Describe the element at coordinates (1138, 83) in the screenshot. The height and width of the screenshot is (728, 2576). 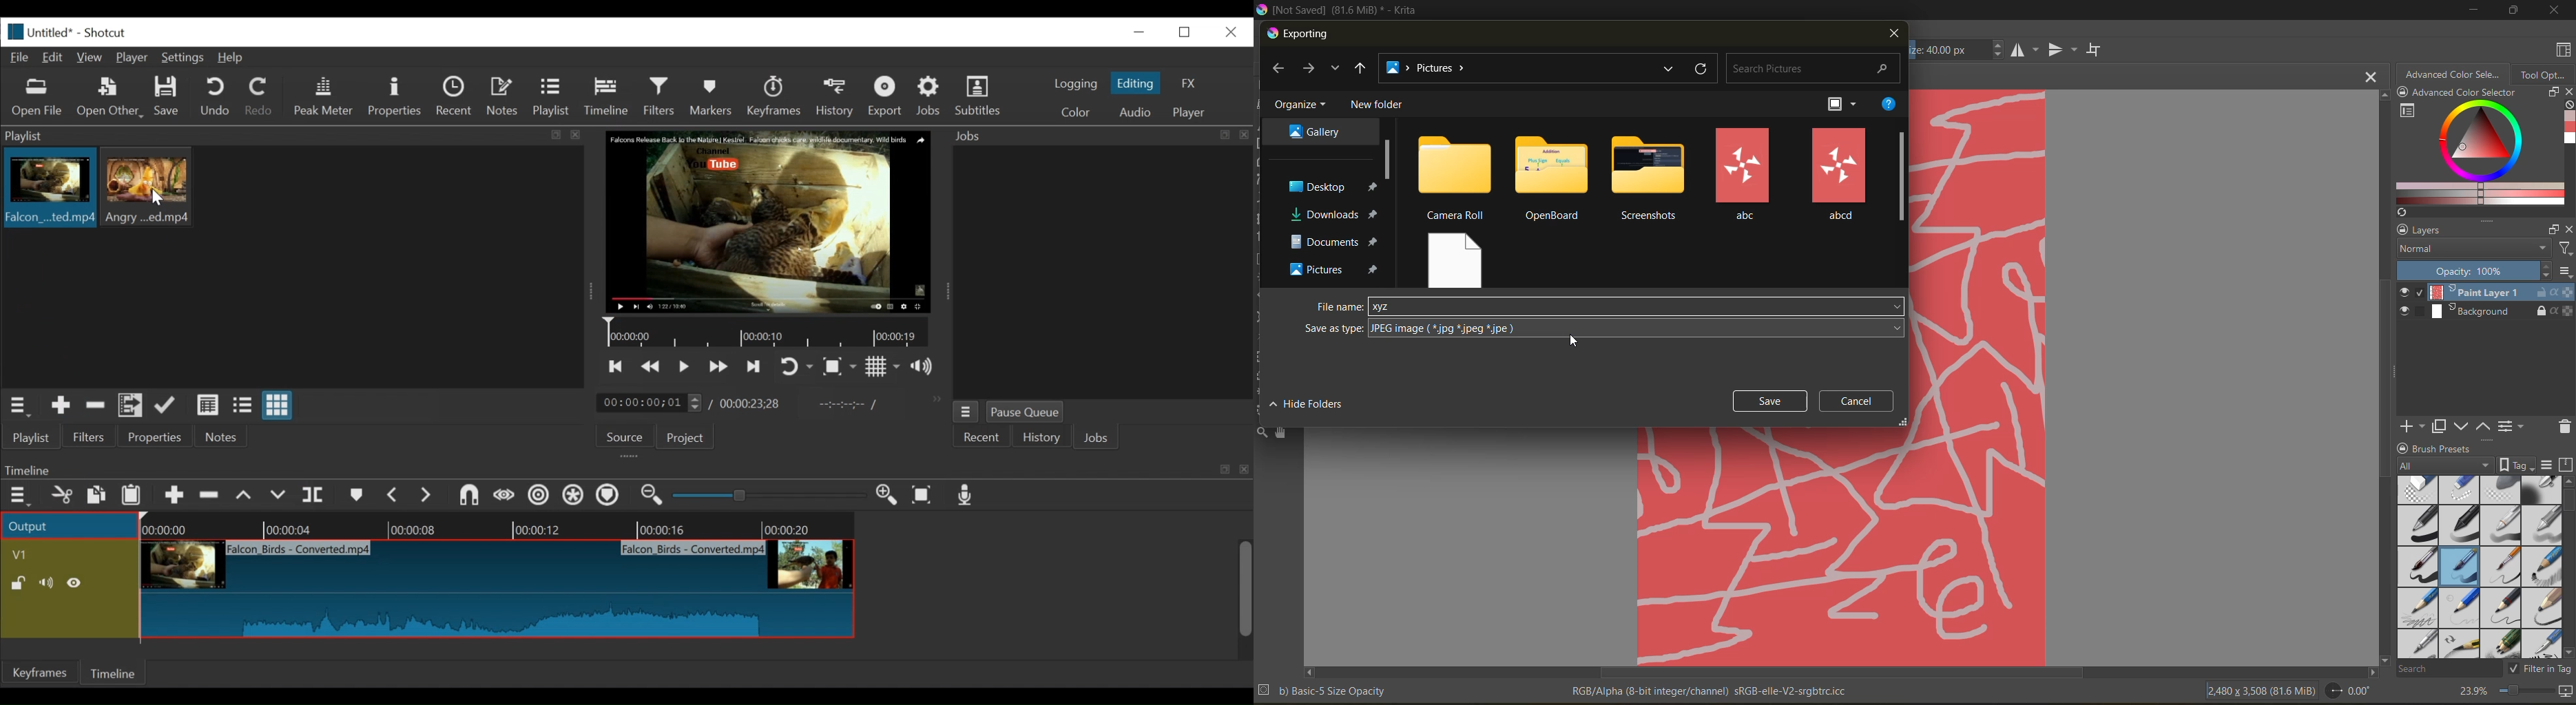
I see `Editing` at that location.